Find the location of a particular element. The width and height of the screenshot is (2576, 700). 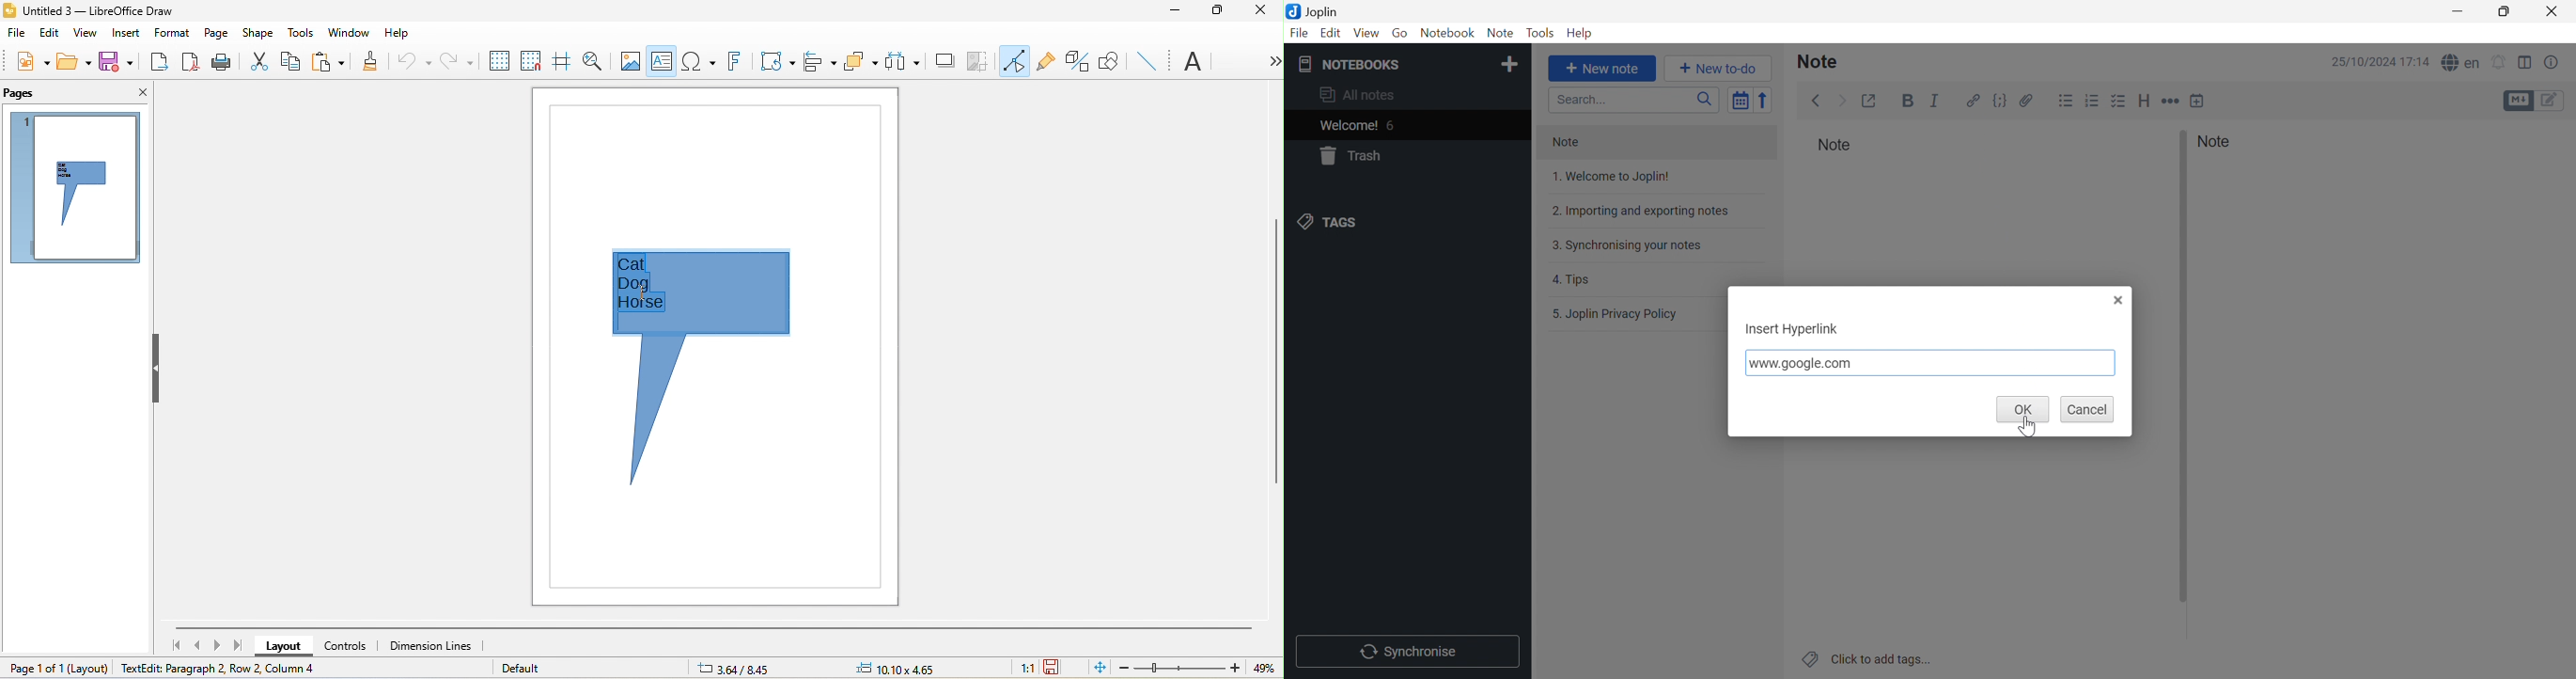

Note is located at coordinates (1655, 143).